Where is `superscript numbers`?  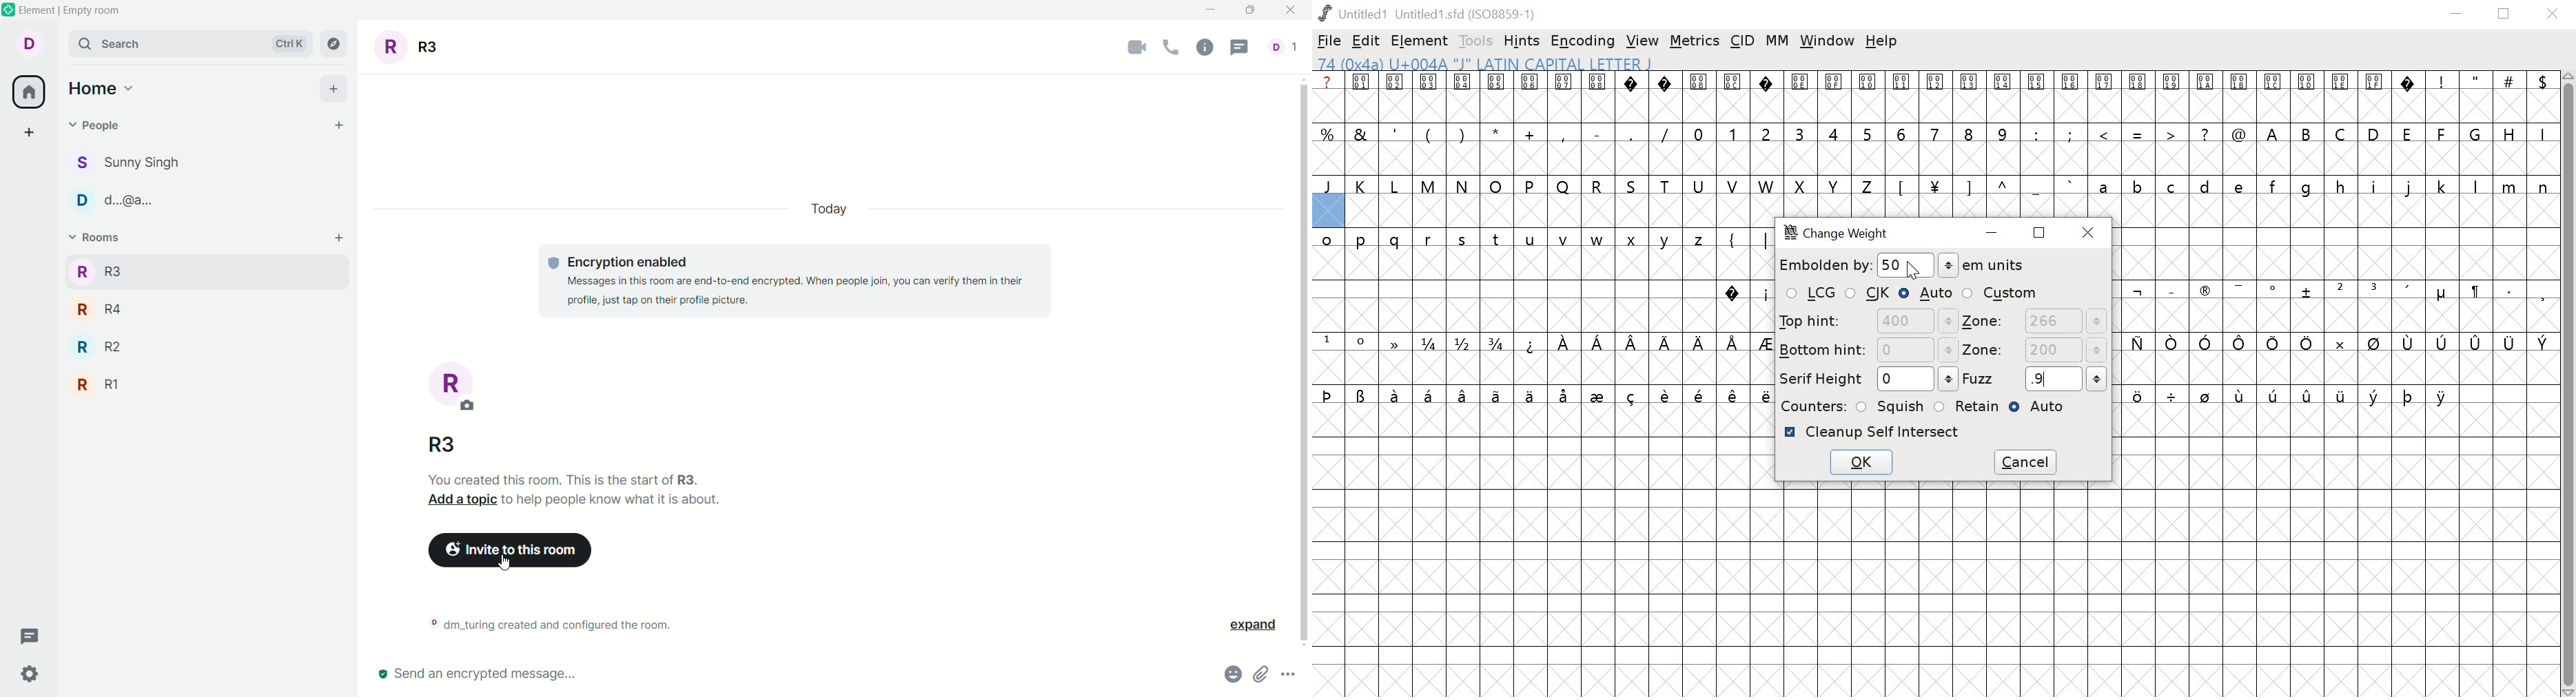
superscript numbers is located at coordinates (1345, 341).